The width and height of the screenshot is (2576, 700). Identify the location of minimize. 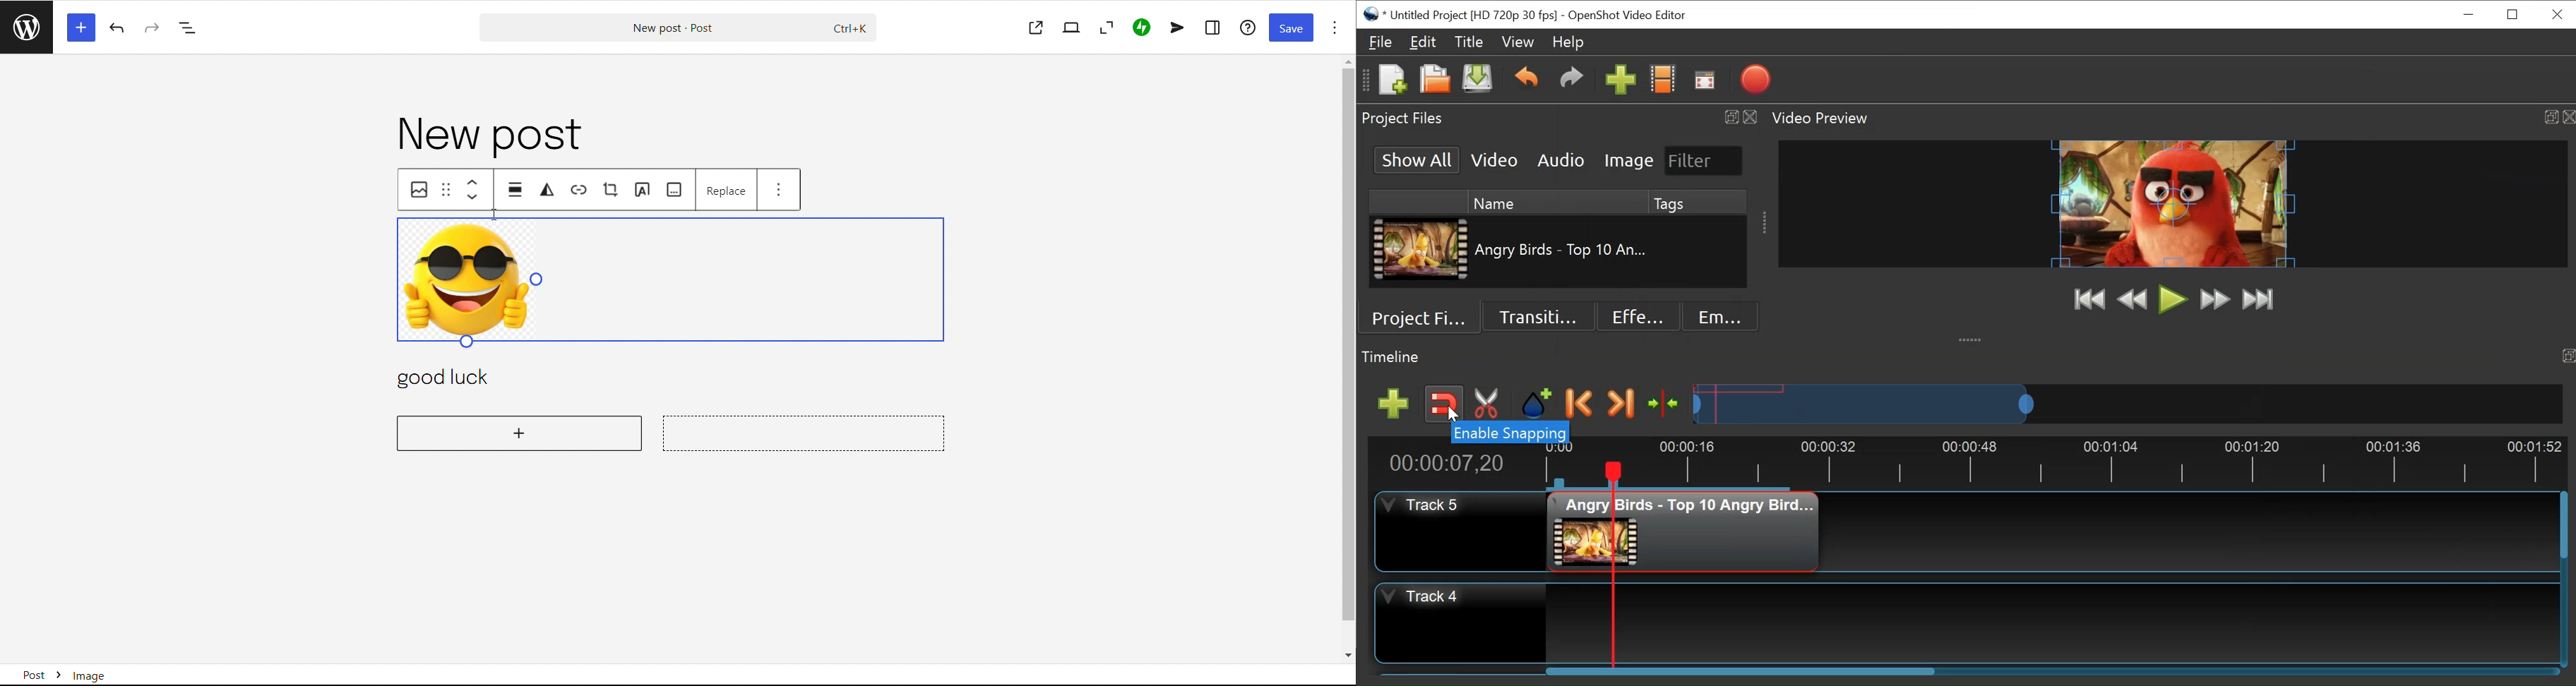
(2471, 16).